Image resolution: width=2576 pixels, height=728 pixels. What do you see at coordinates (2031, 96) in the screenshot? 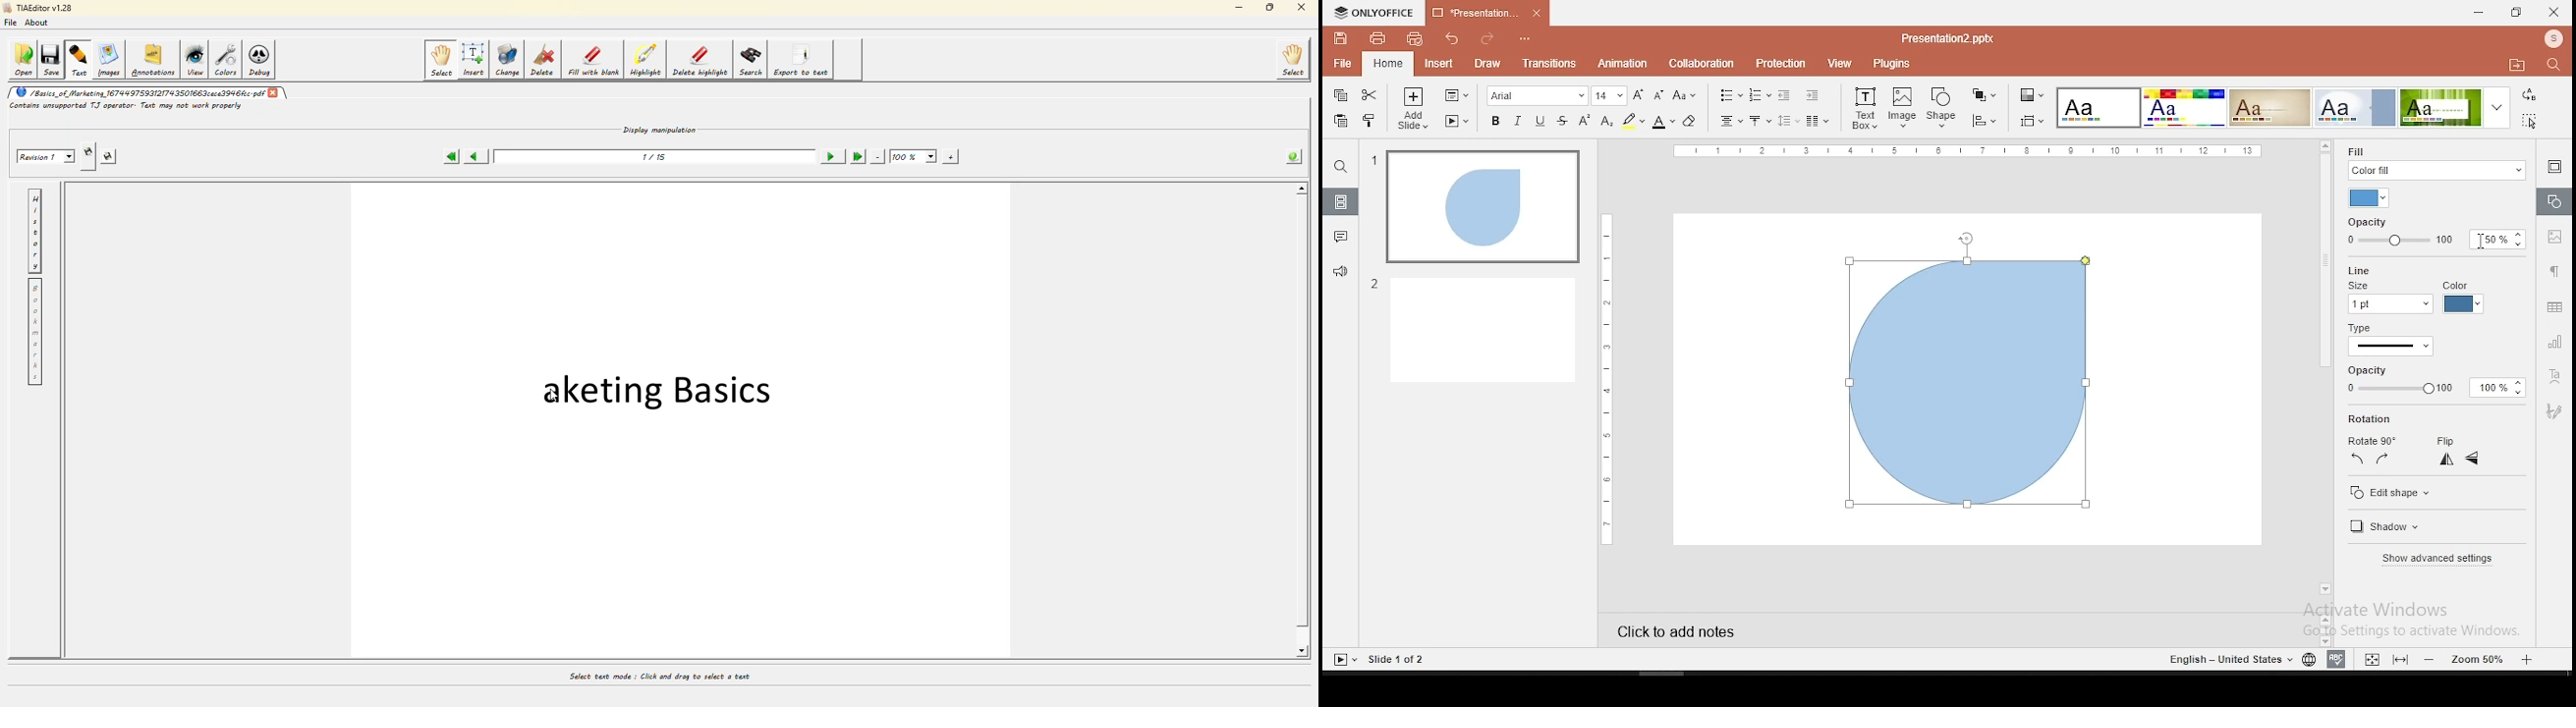
I see `change color theme` at bounding box center [2031, 96].